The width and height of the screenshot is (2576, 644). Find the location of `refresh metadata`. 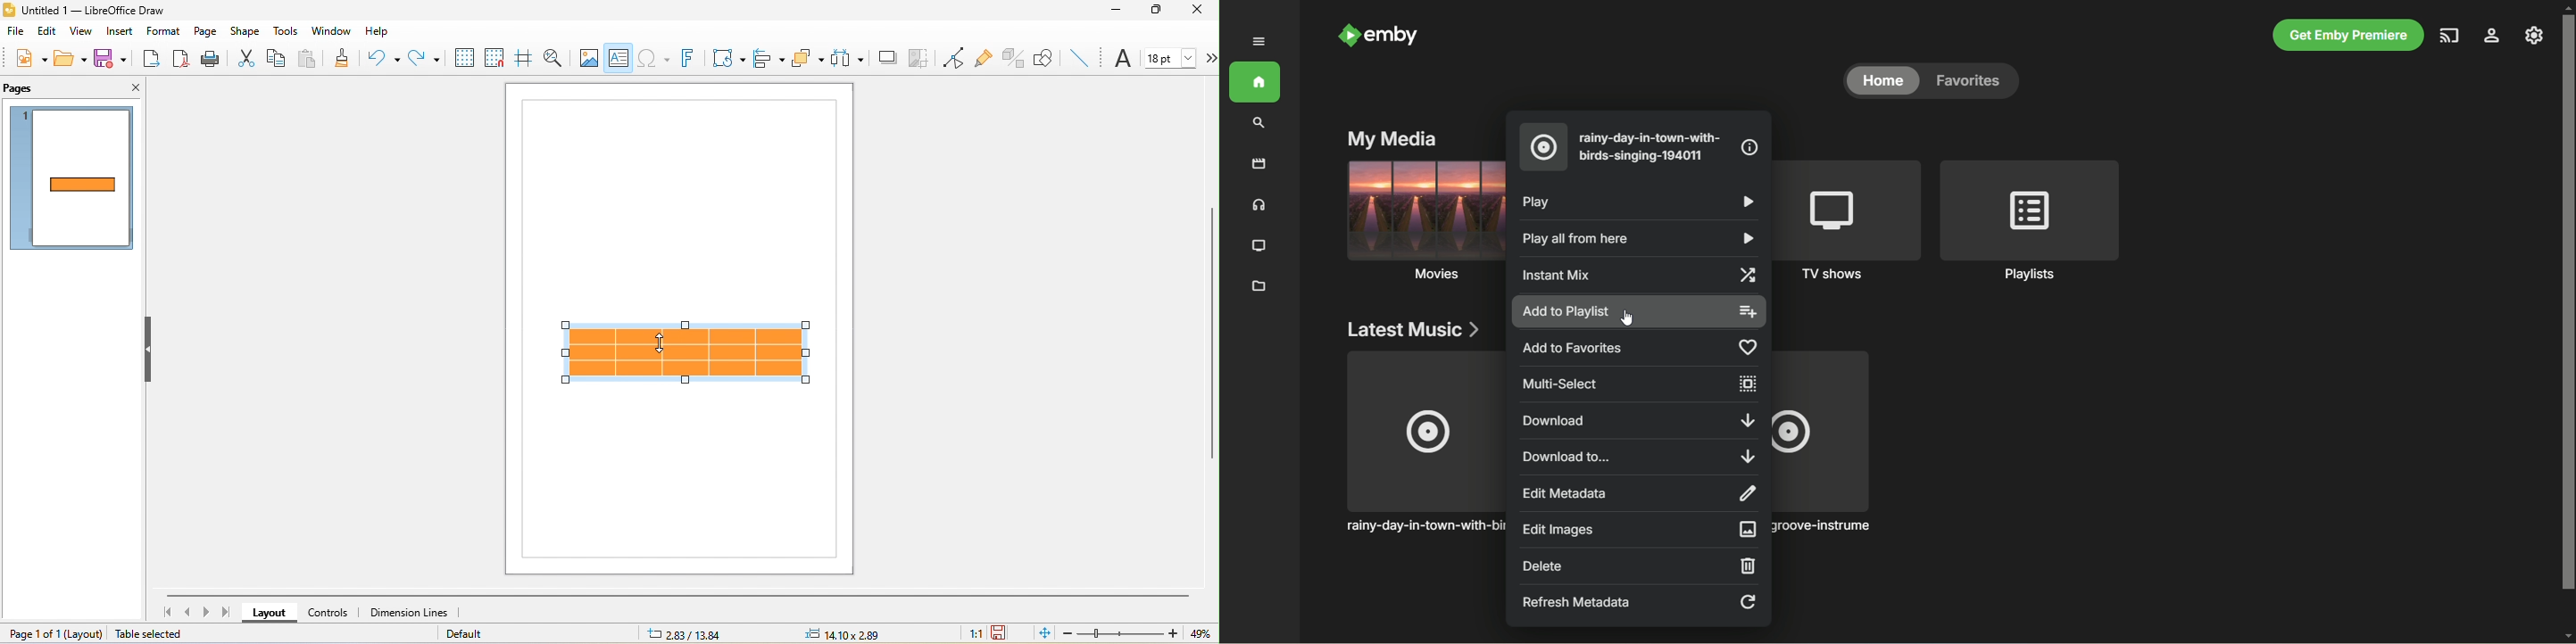

refresh metadata is located at coordinates (1637, 604).